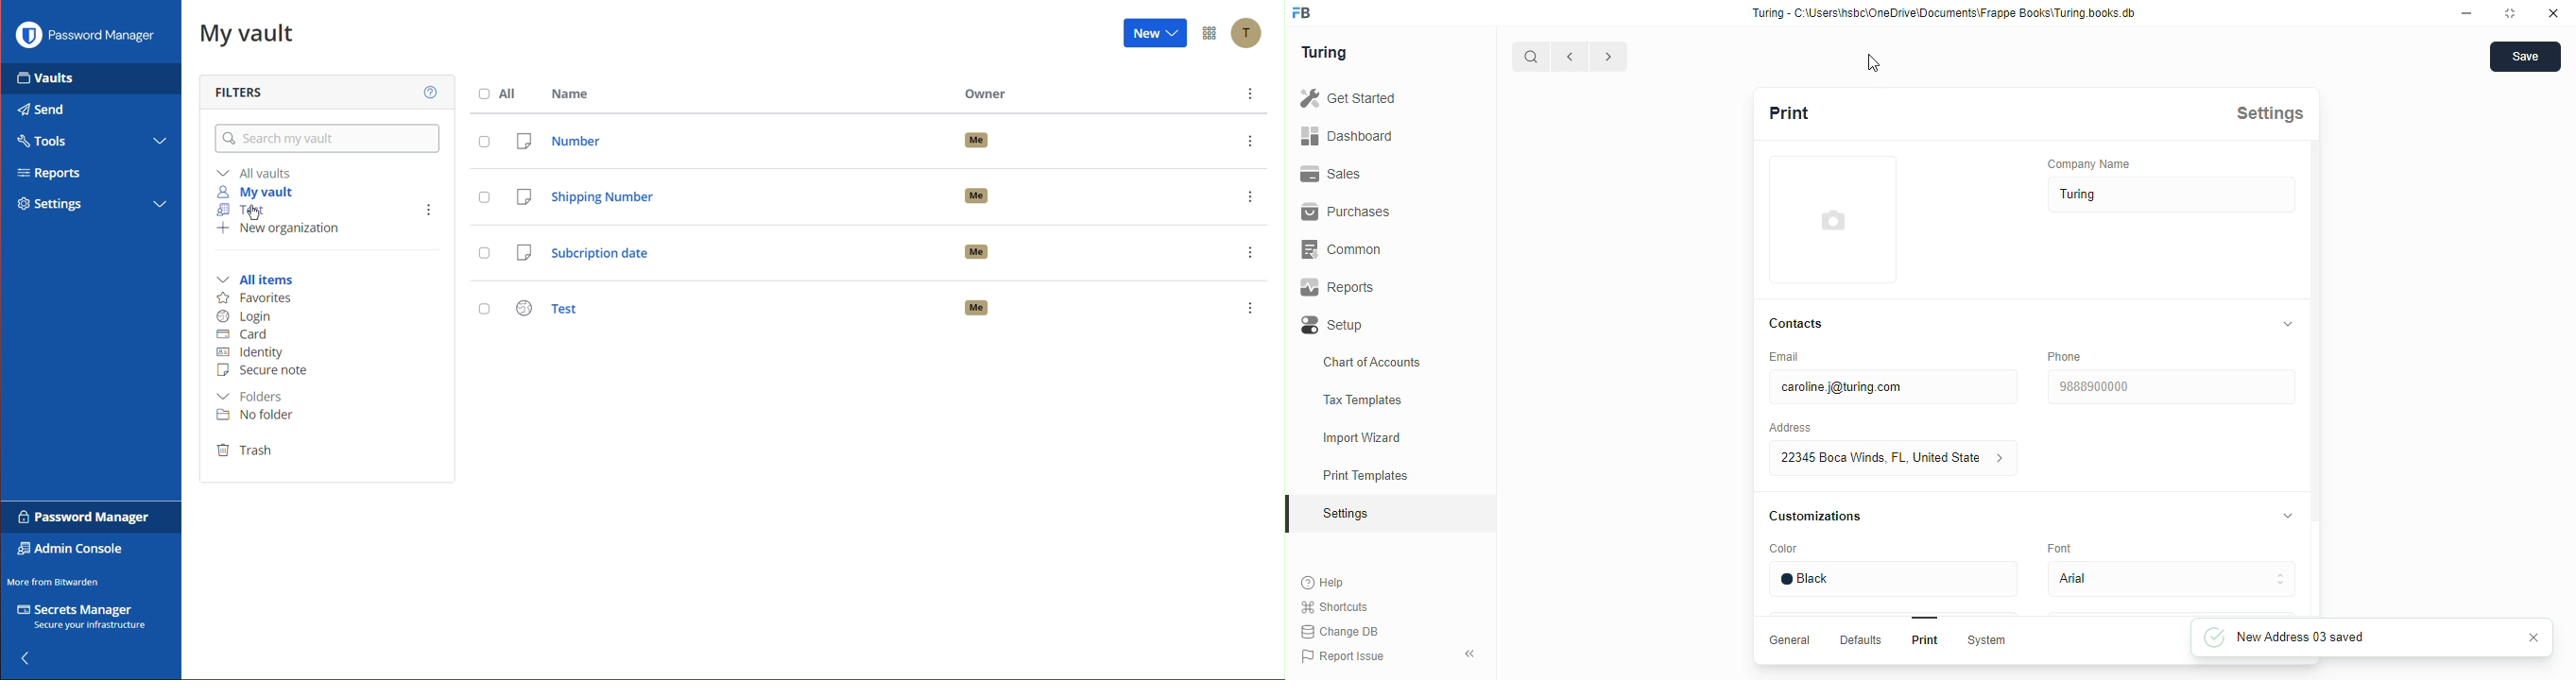 The image size is (2576, 700). What do you see at coordinates (888, 144) in the screenshot?
I see `Number` at bounding box center [888, 144].